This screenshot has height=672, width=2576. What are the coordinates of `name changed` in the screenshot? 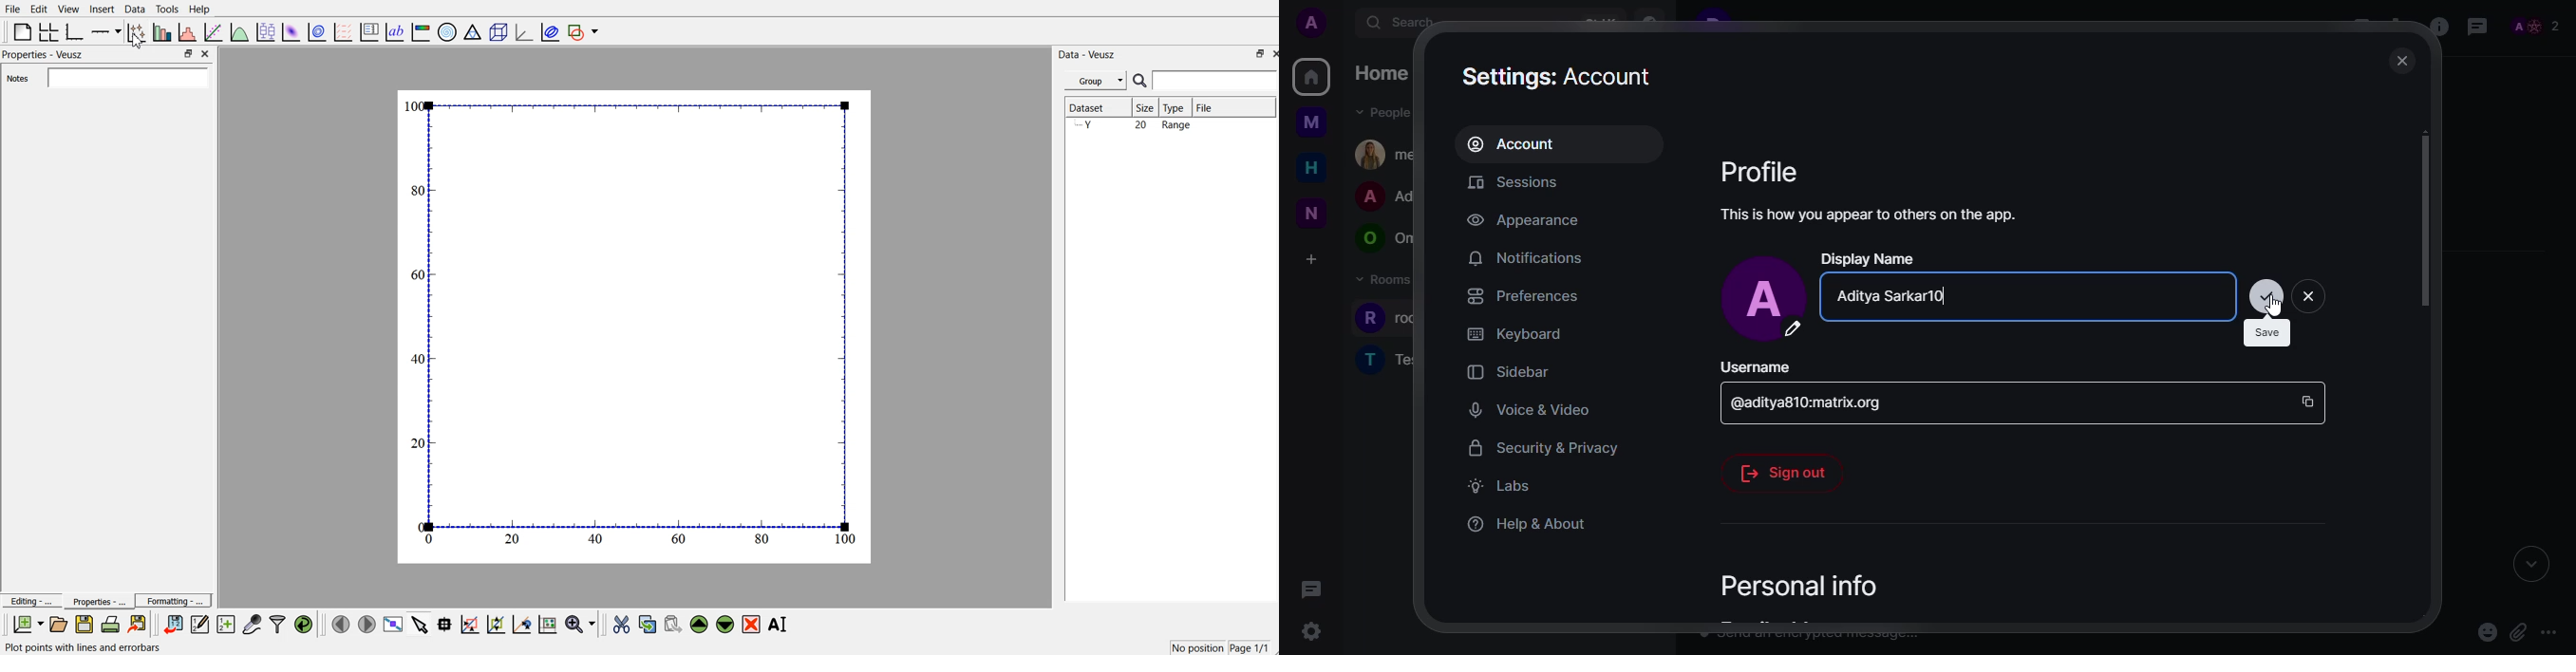 It's located at (1897, 297).